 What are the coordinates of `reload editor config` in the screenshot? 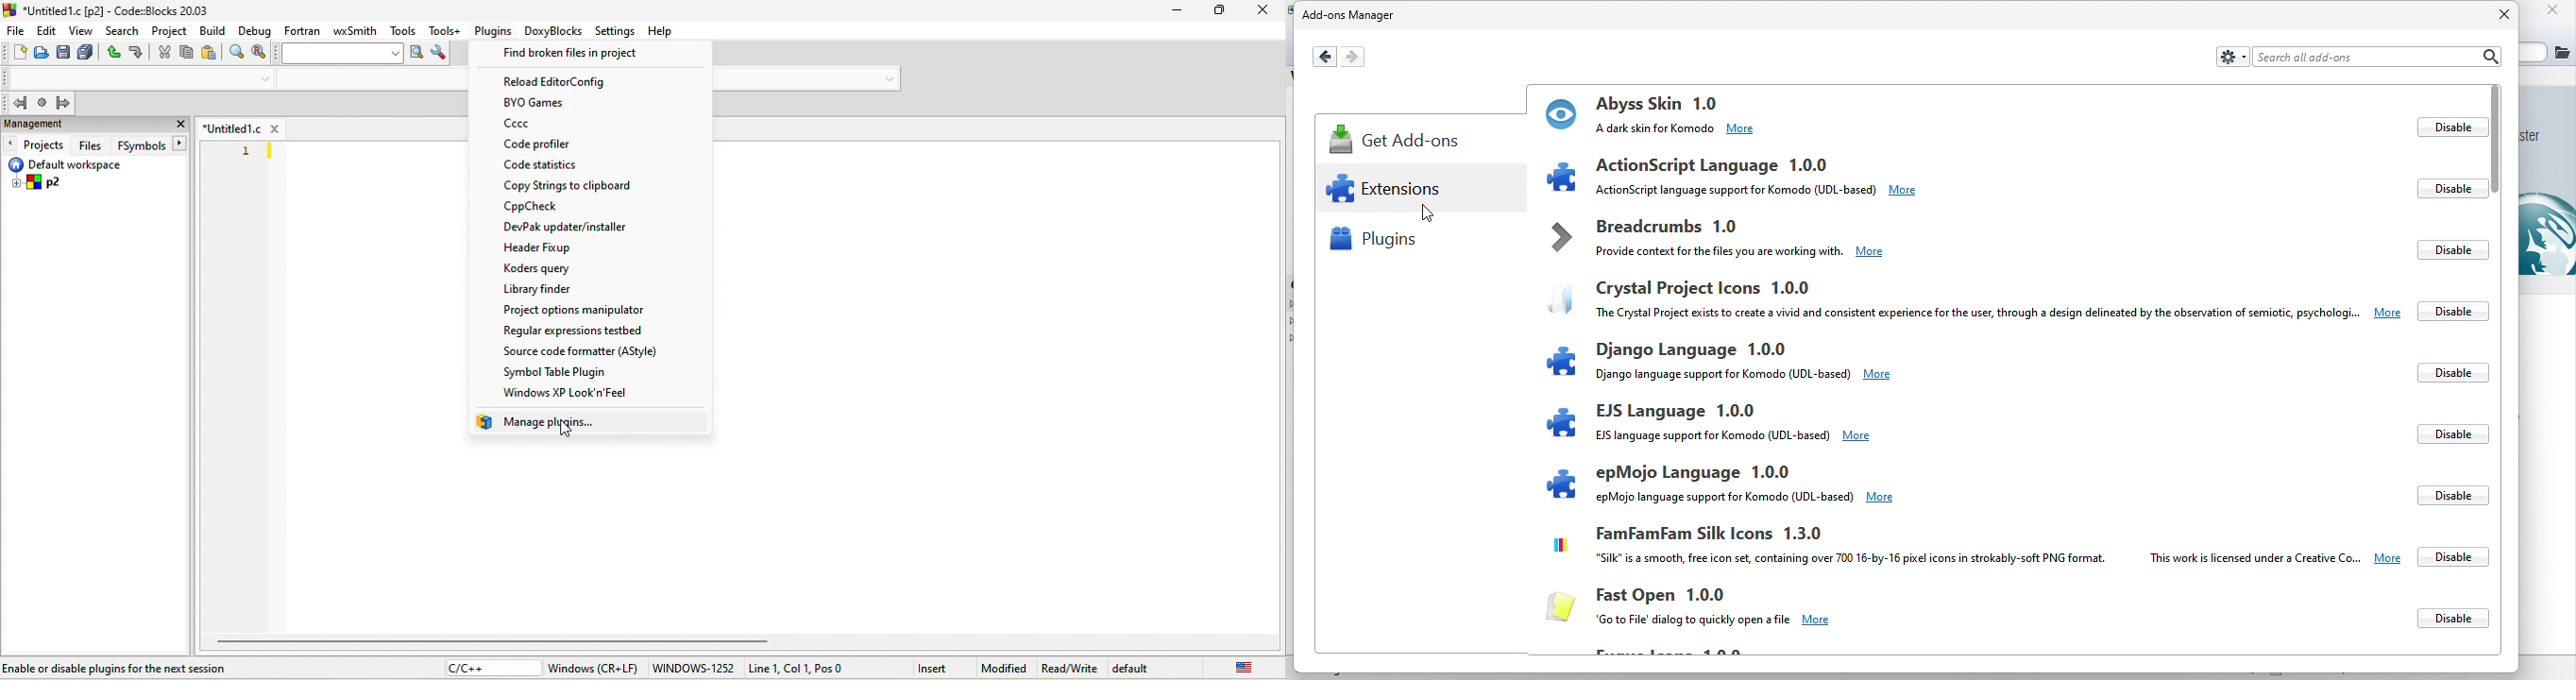 It's located at (559, 82).